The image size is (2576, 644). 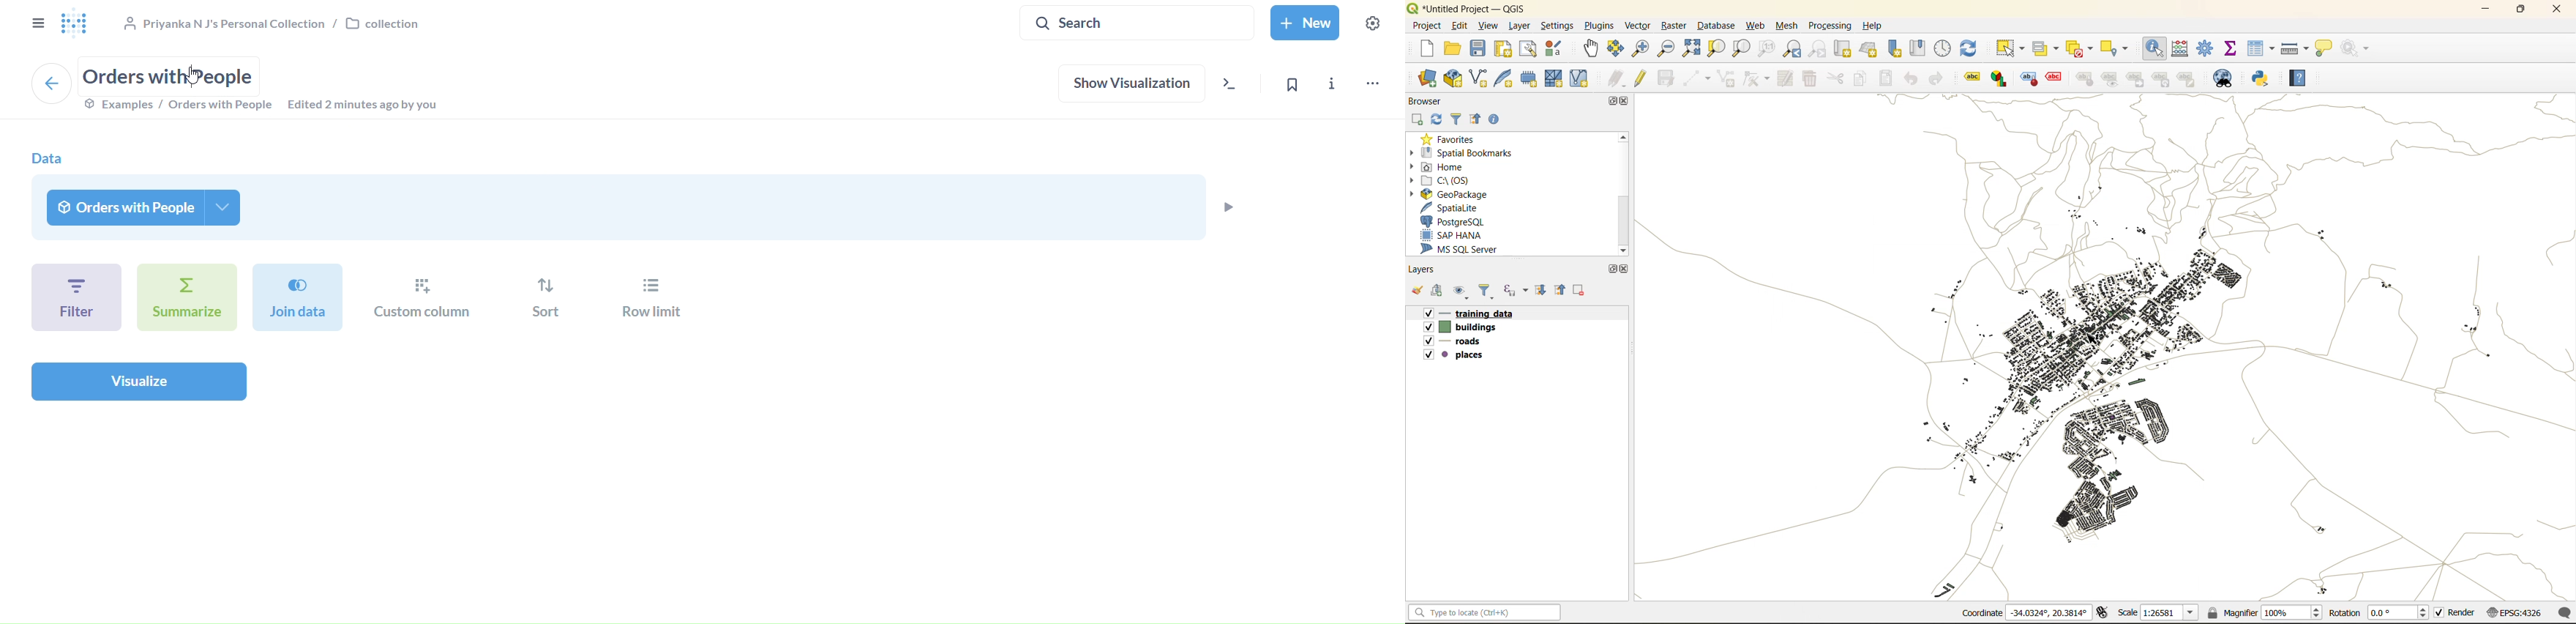 I want to click on Scroll bar, so click(x=1622, y=194).